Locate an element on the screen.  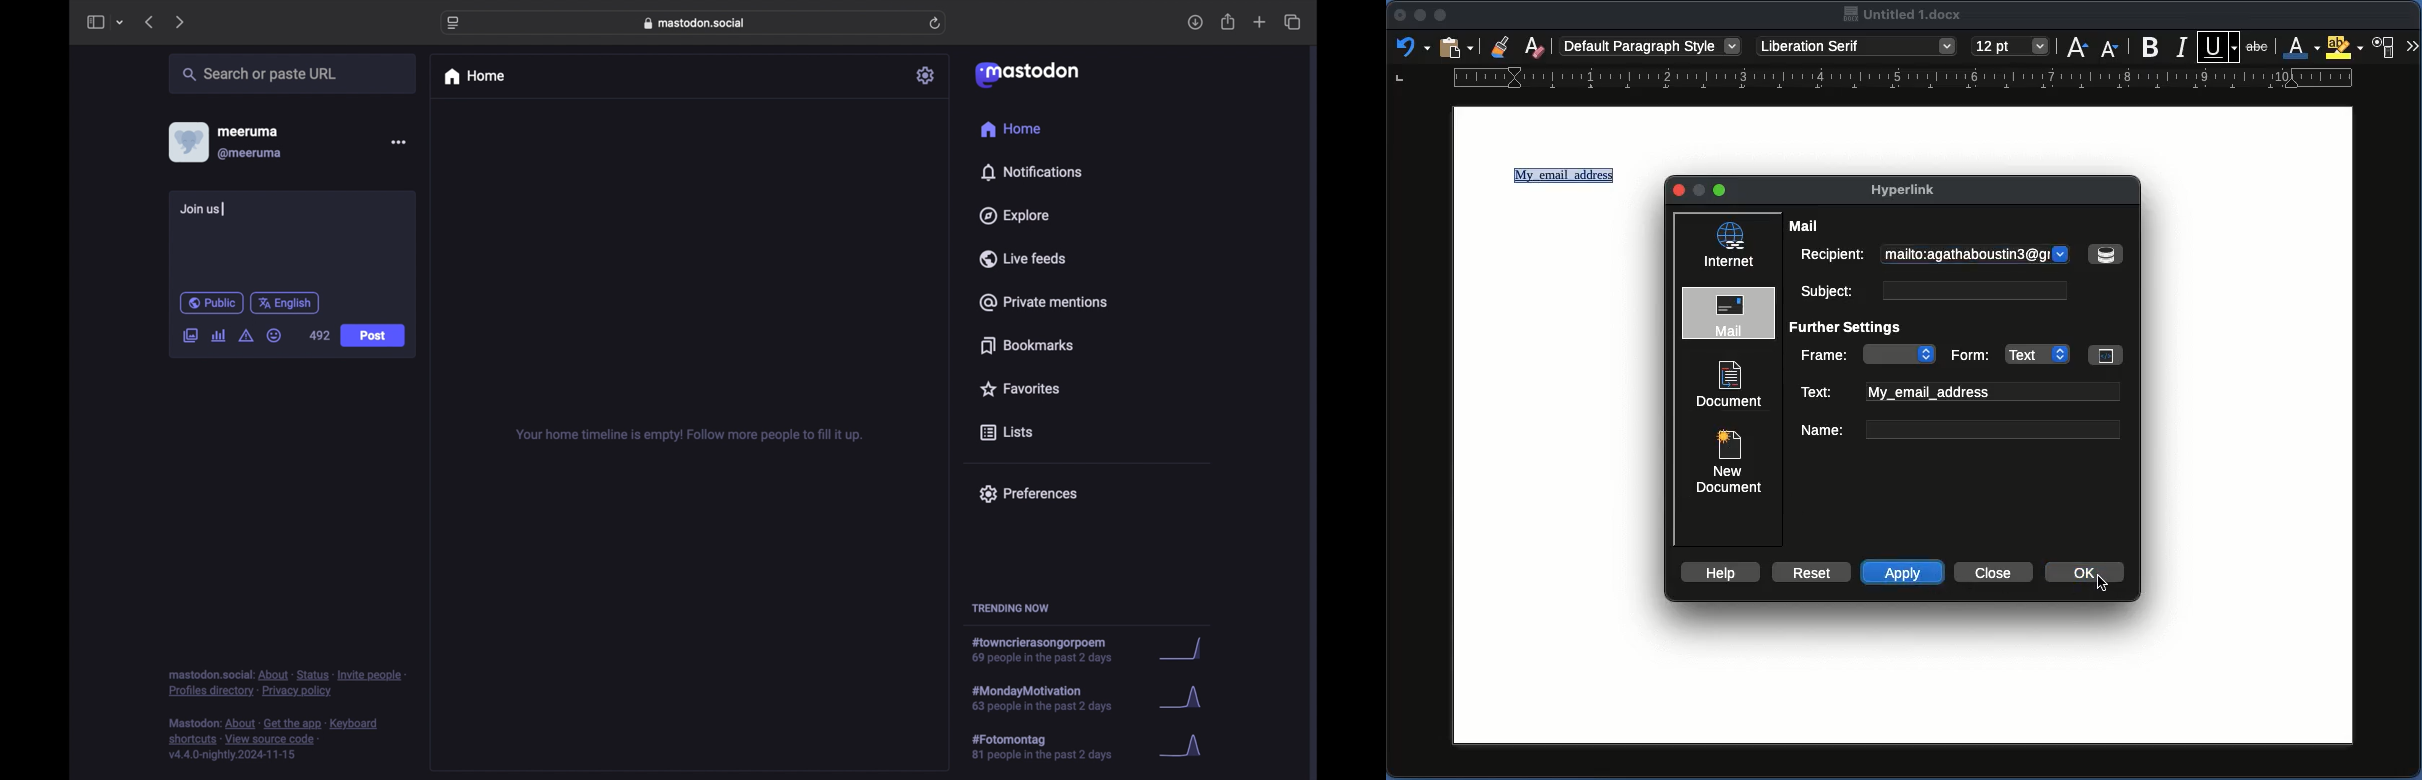
Redo is located at coordinates (1411, 46).